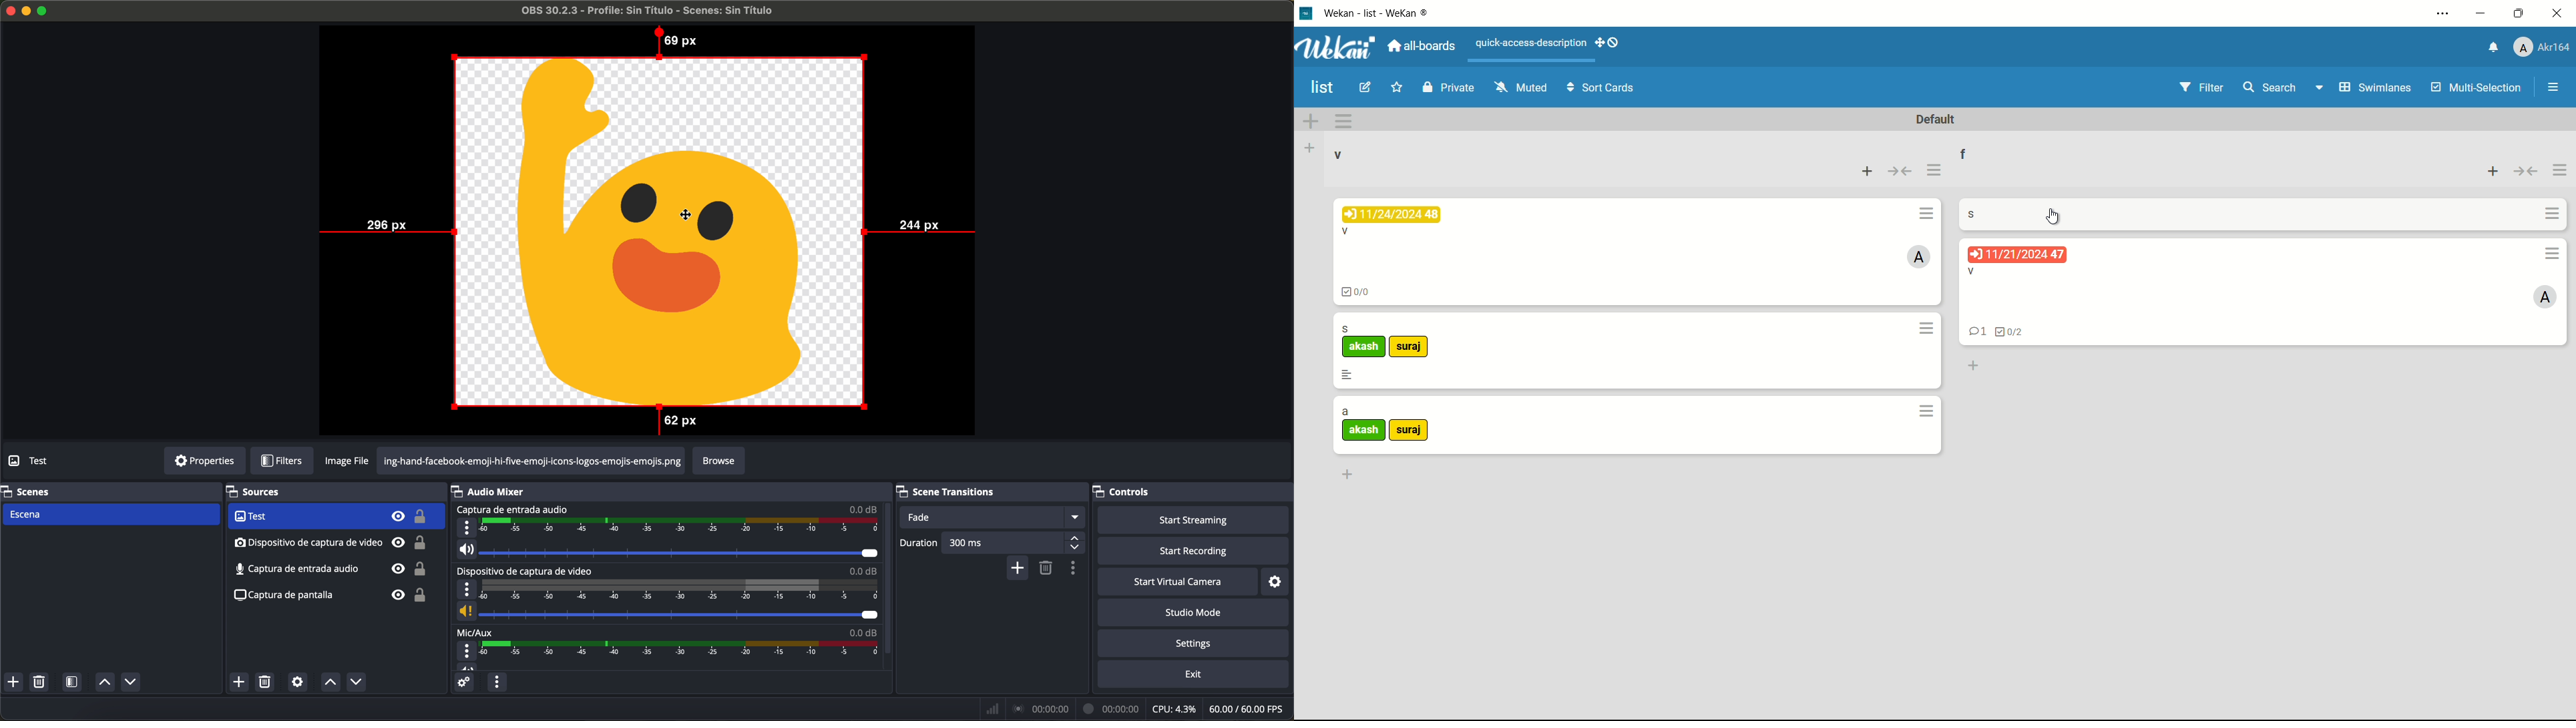 The image size is (2576, 728). What do you see at coordinates (1345, 328) in the screenshot?
I see `card name` at bounding box center [1345, 328].